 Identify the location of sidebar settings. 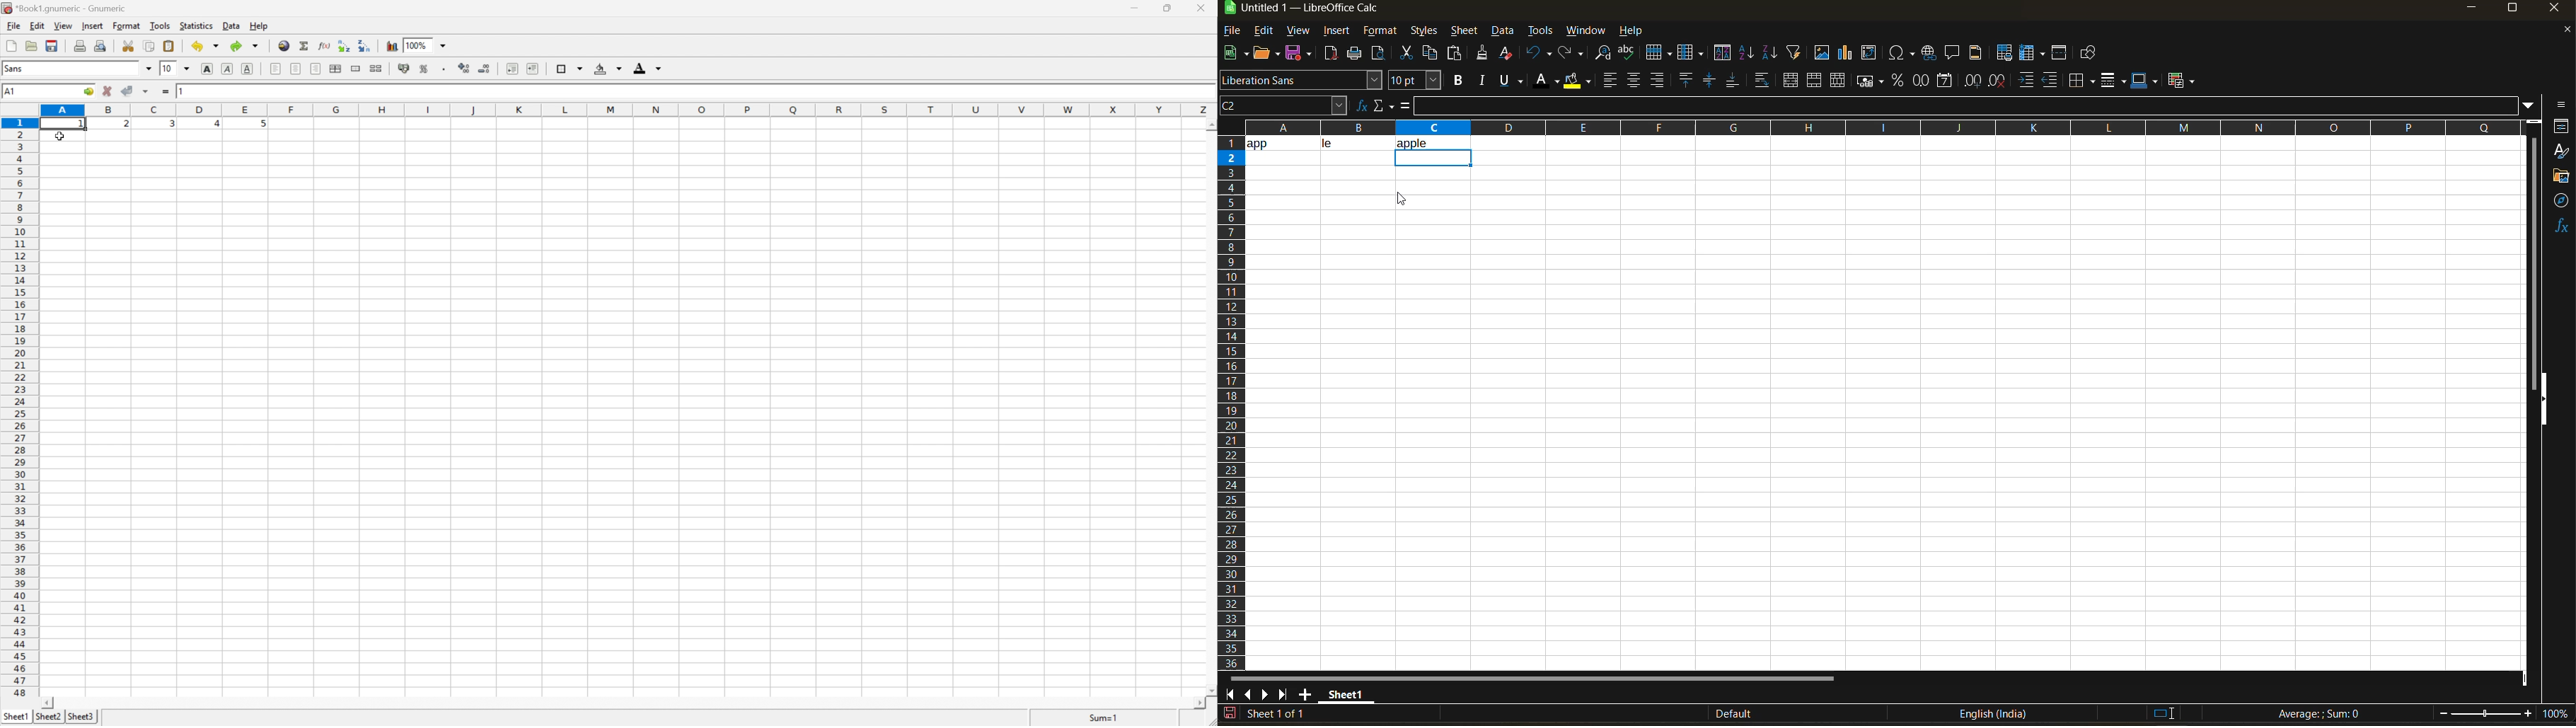
(2559, 105).